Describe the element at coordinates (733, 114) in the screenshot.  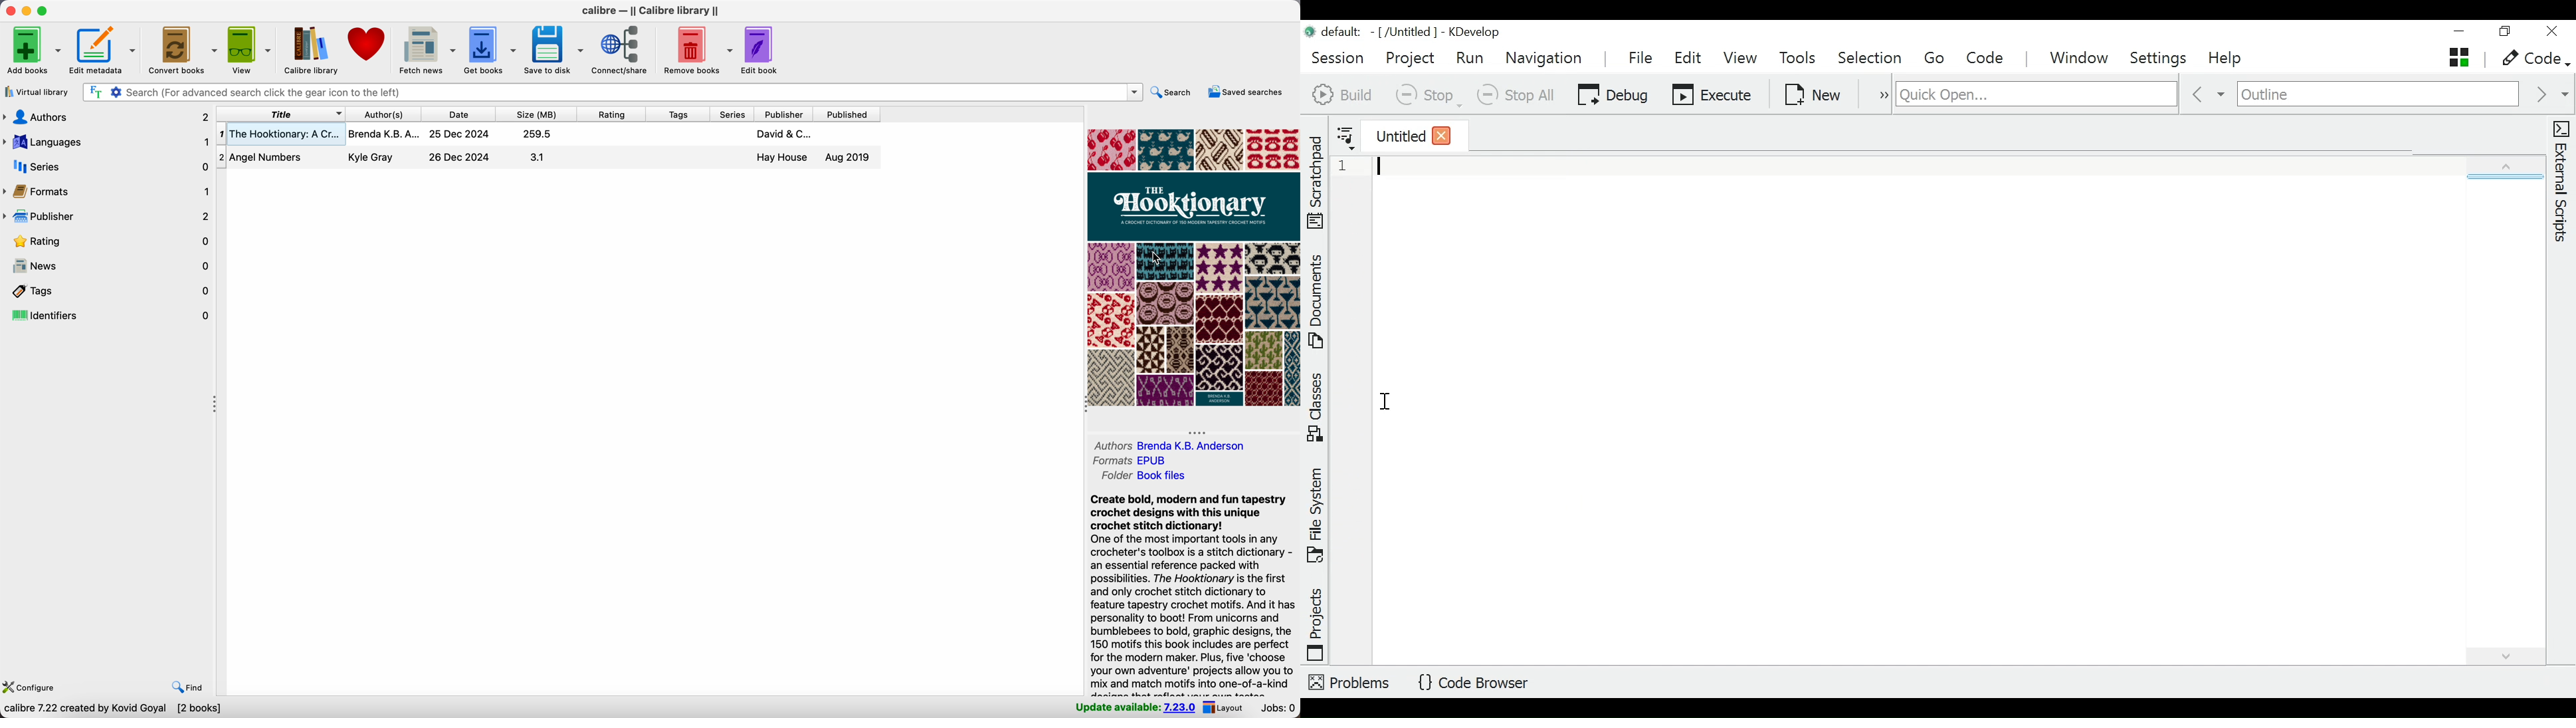
I see `series` at that location.